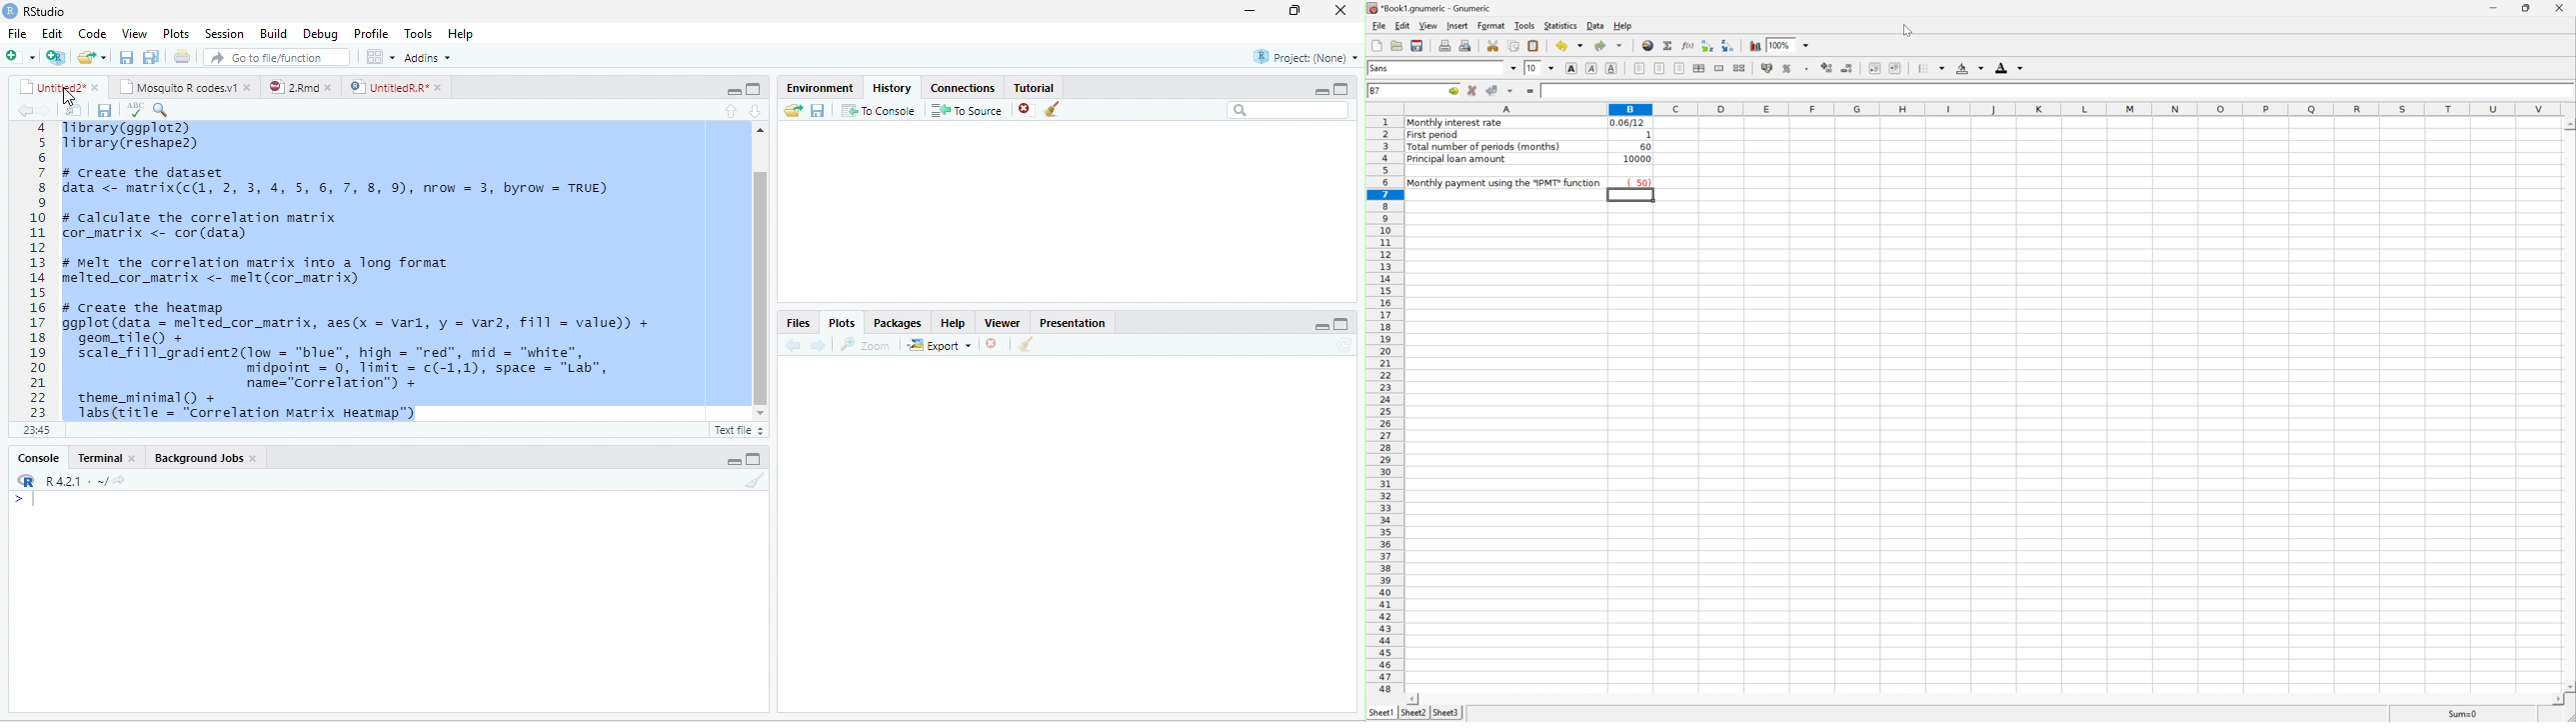 This screenshot has height=728, width=2576. I want to click on previous file saction, so click(128, 56).